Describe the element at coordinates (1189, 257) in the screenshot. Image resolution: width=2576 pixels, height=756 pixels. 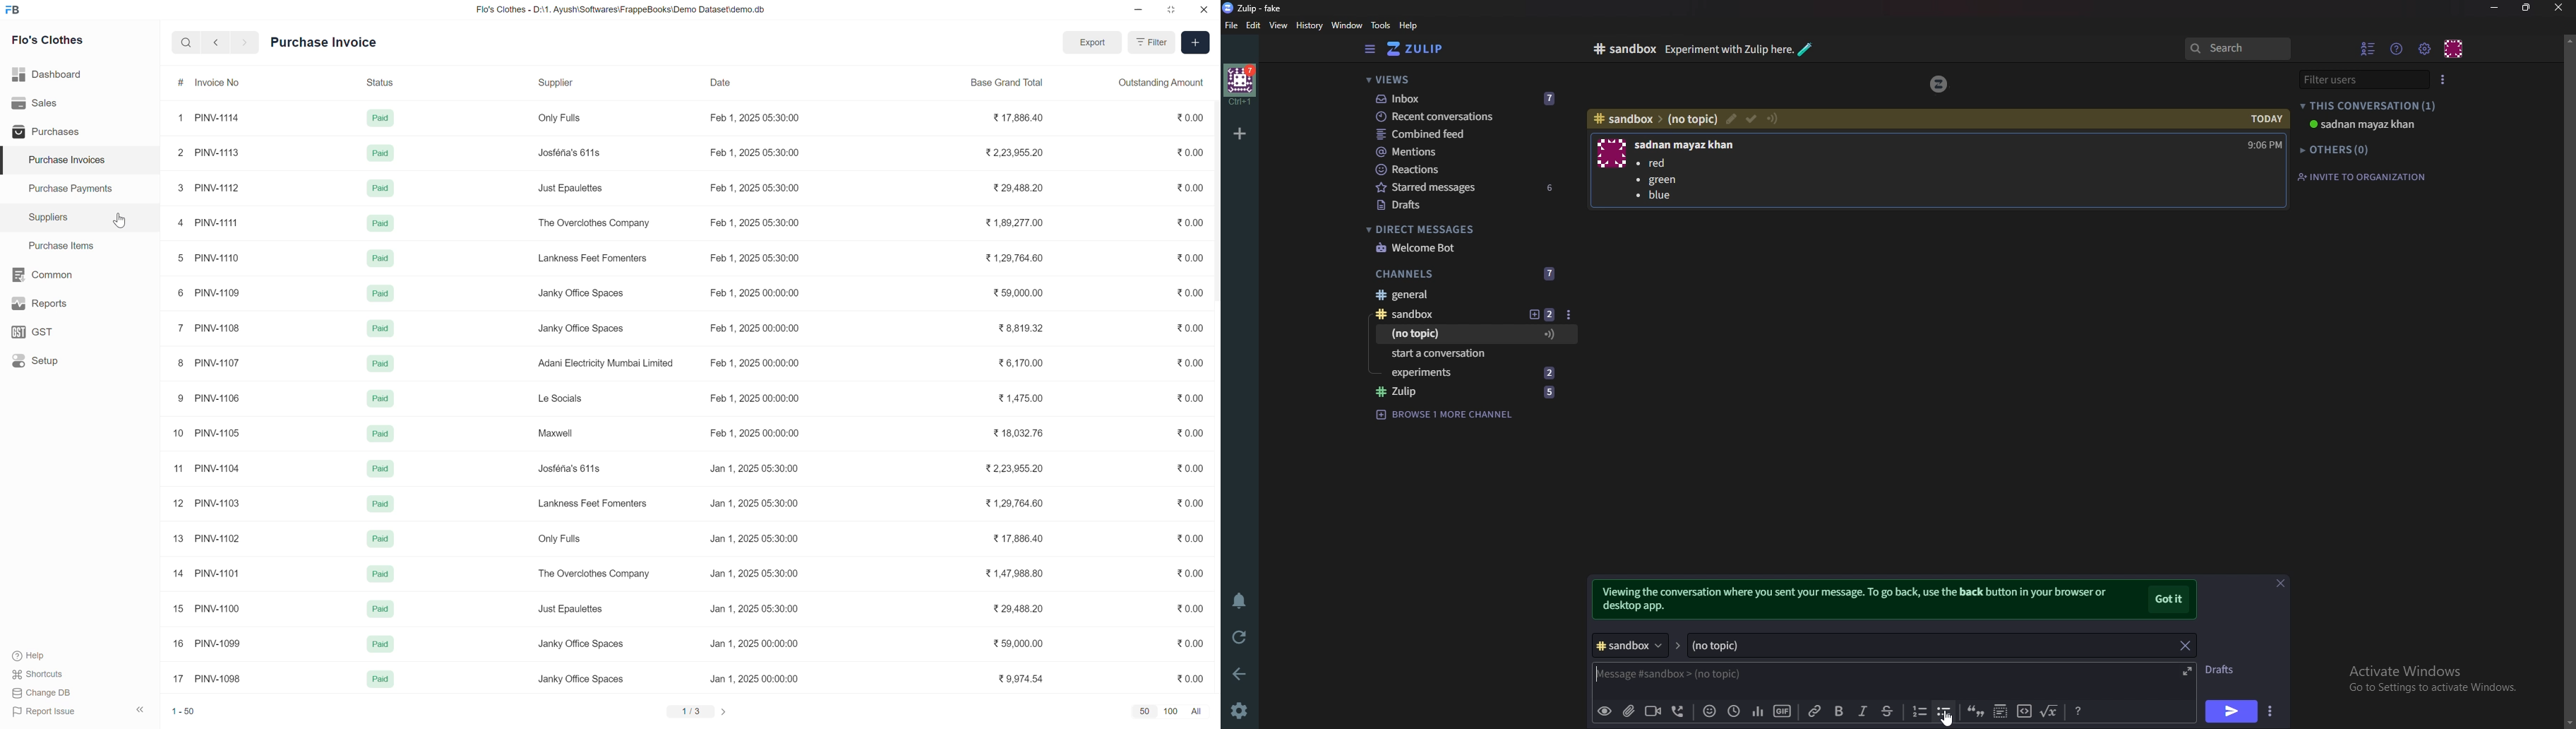
I see `0.00` at that location.